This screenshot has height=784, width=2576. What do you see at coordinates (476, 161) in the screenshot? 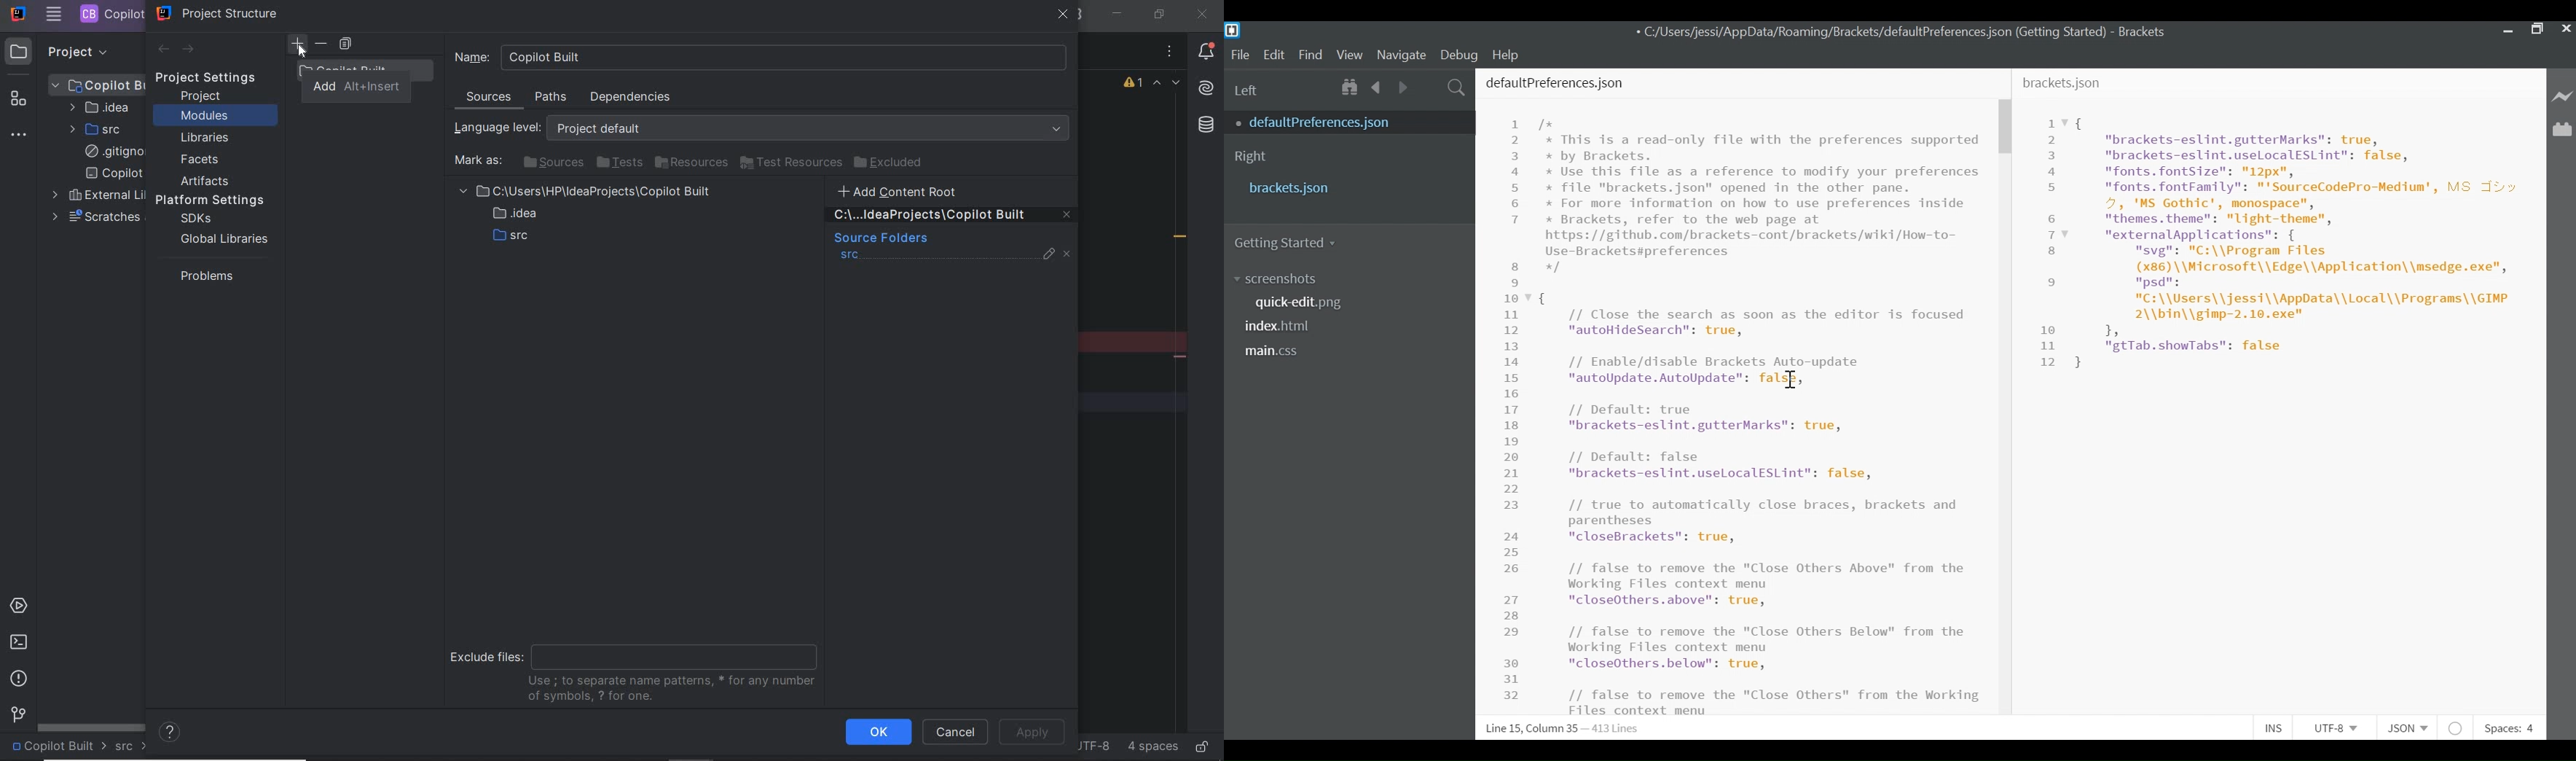
I see `Mark as` at bounding box center [476, 161].